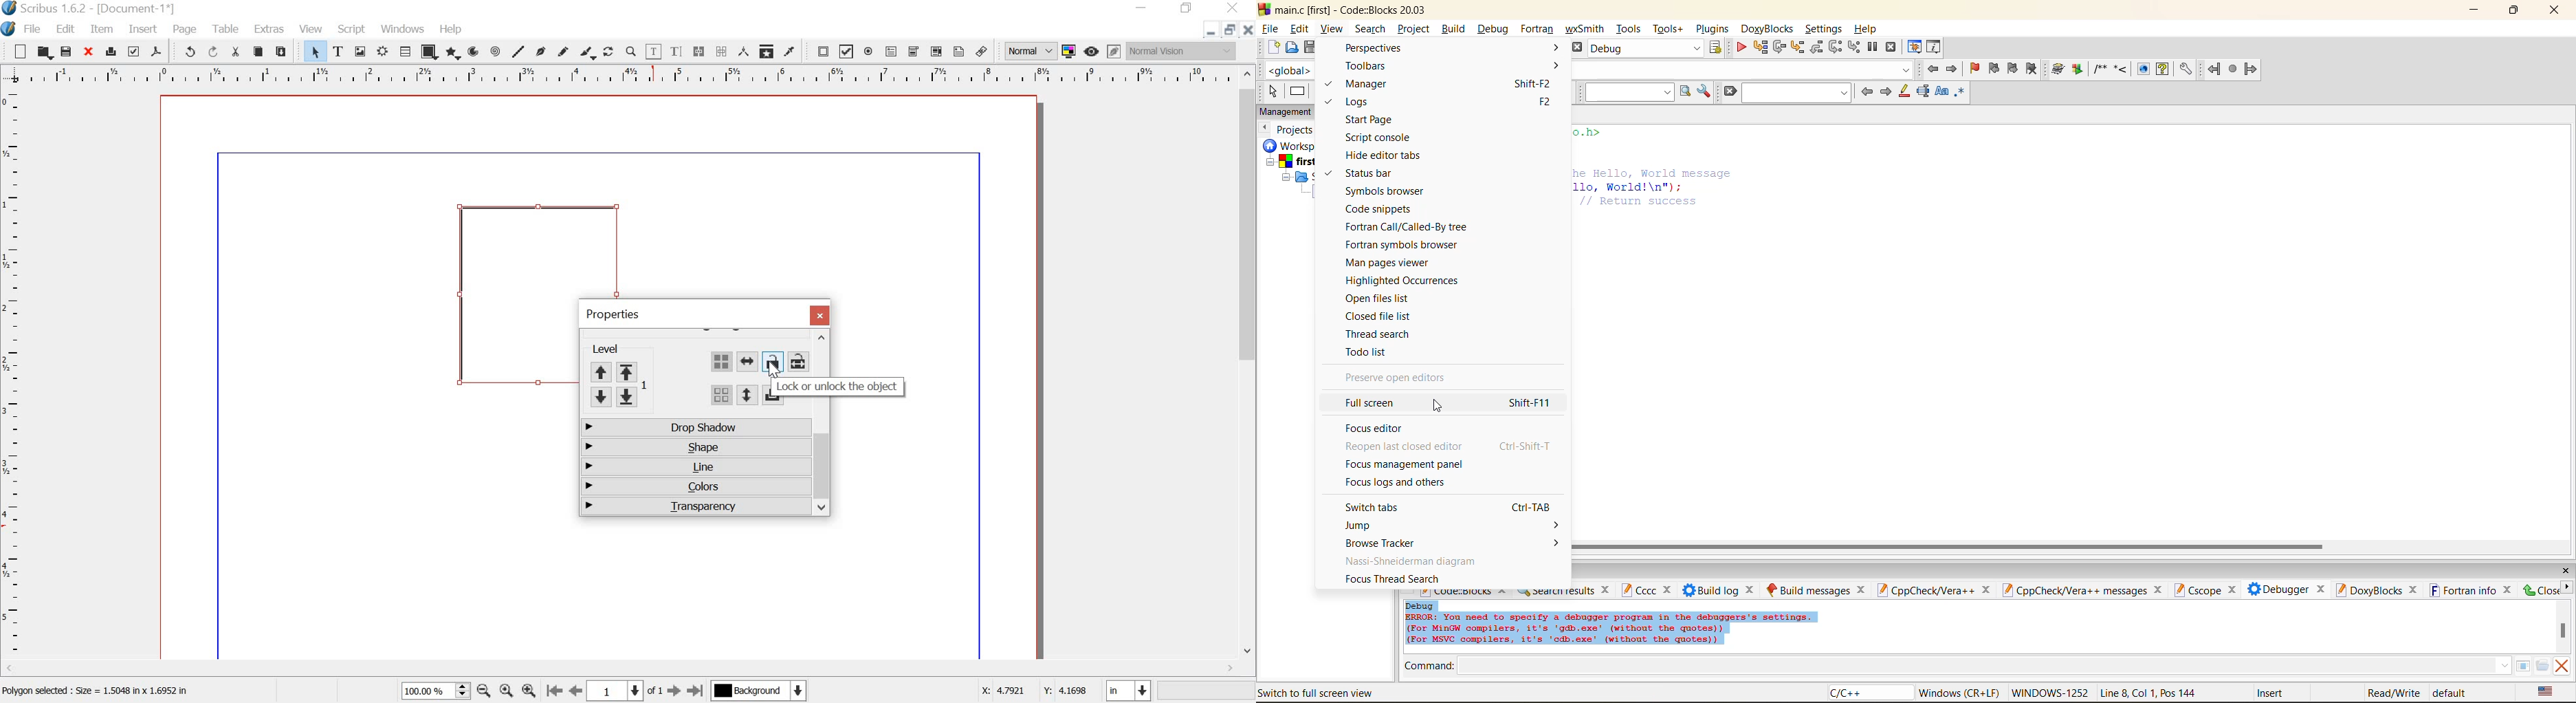 This screenshot has height=728, width=2576. I want to click on scrollbar, so click(1248, 365).